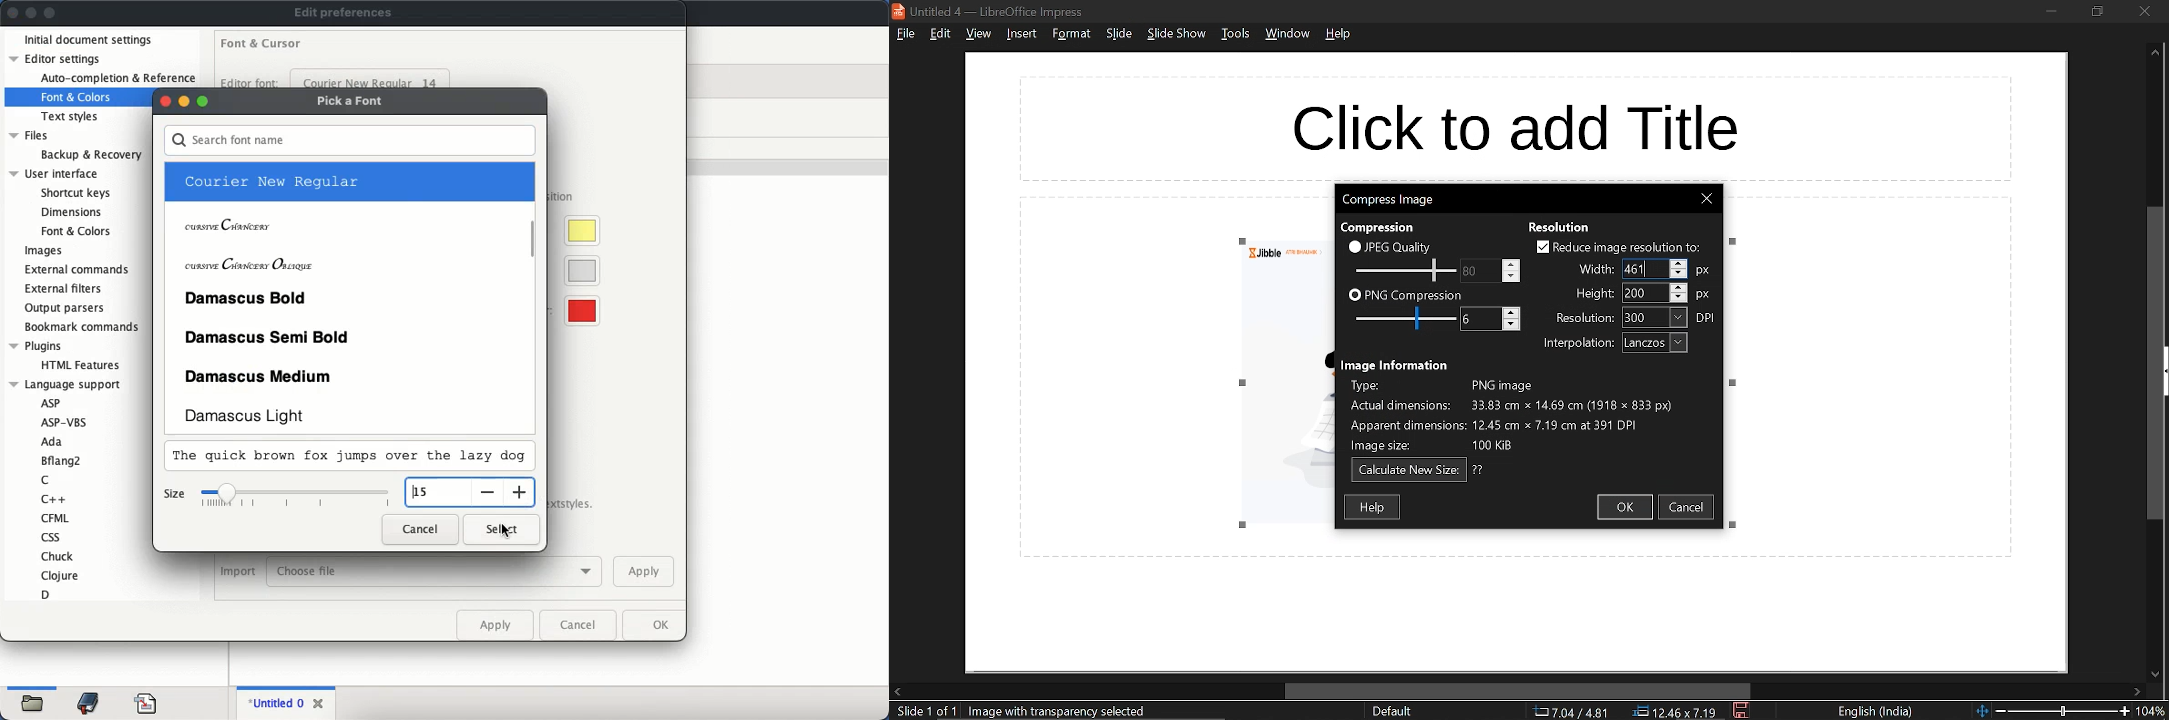 This screenshot has width=2184, height=728. Describe the element at coordinates (1678, 712) in the screenshot. I see `location` at that location.